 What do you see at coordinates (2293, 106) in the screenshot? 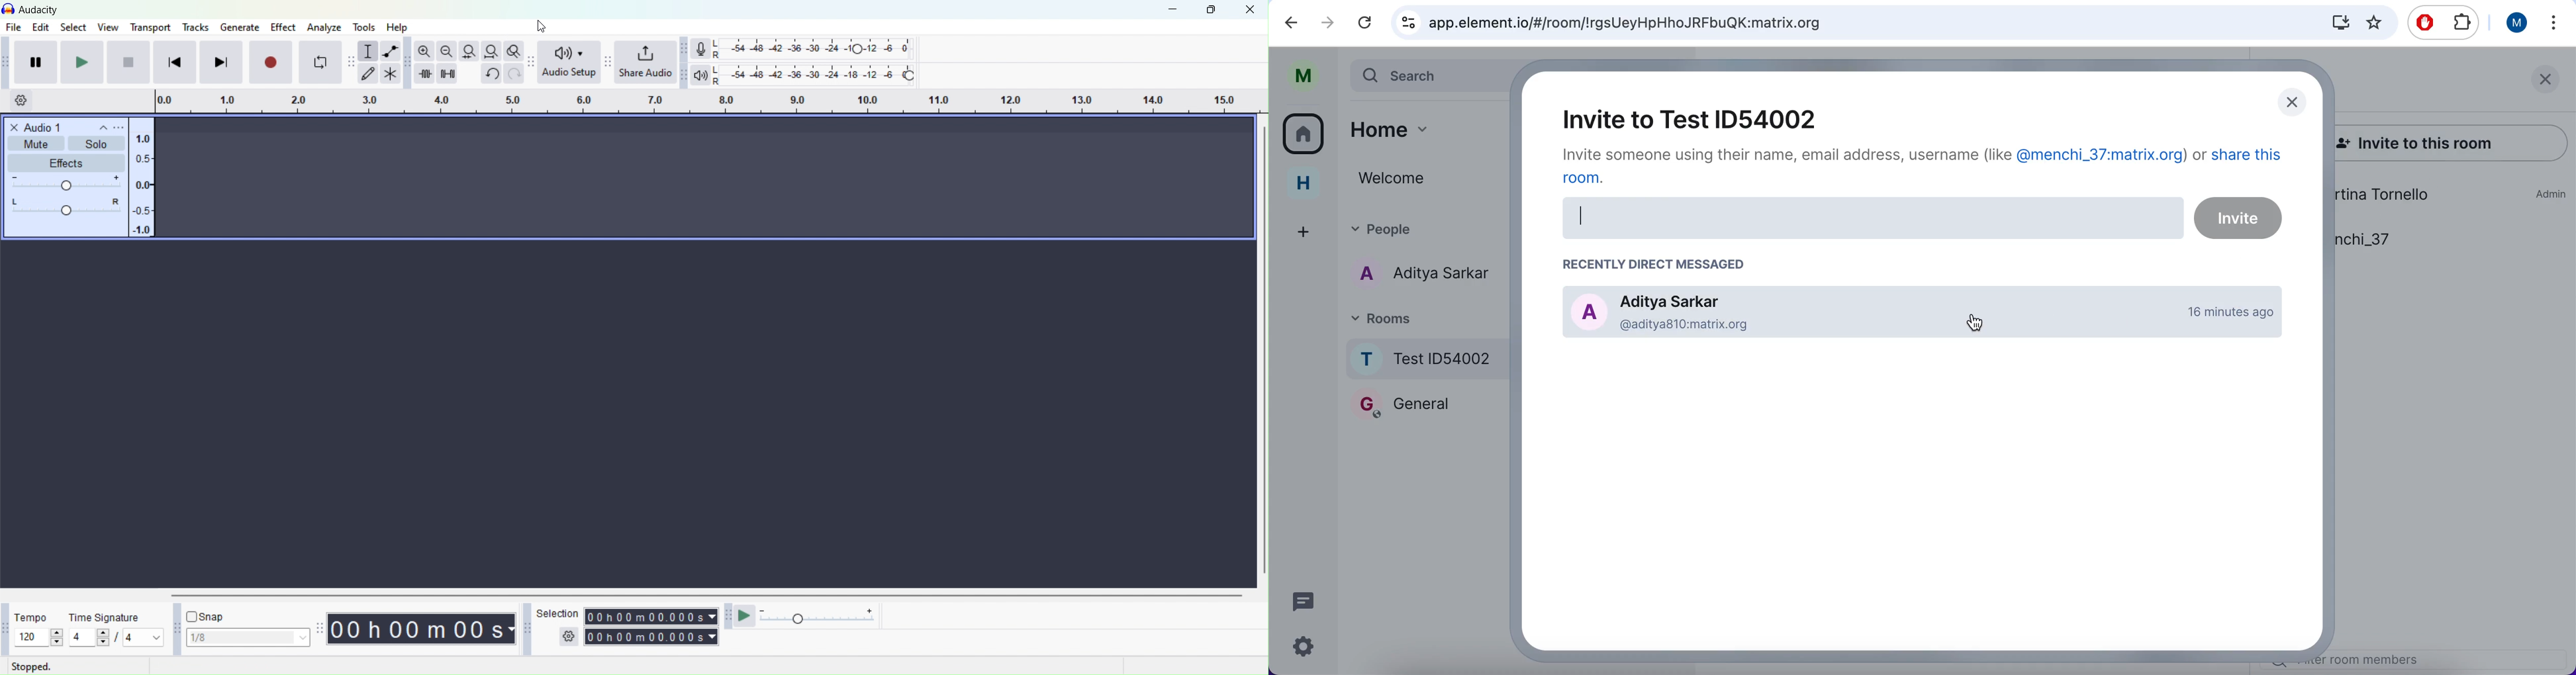
I see `close` at bounding box center [2293, 106].